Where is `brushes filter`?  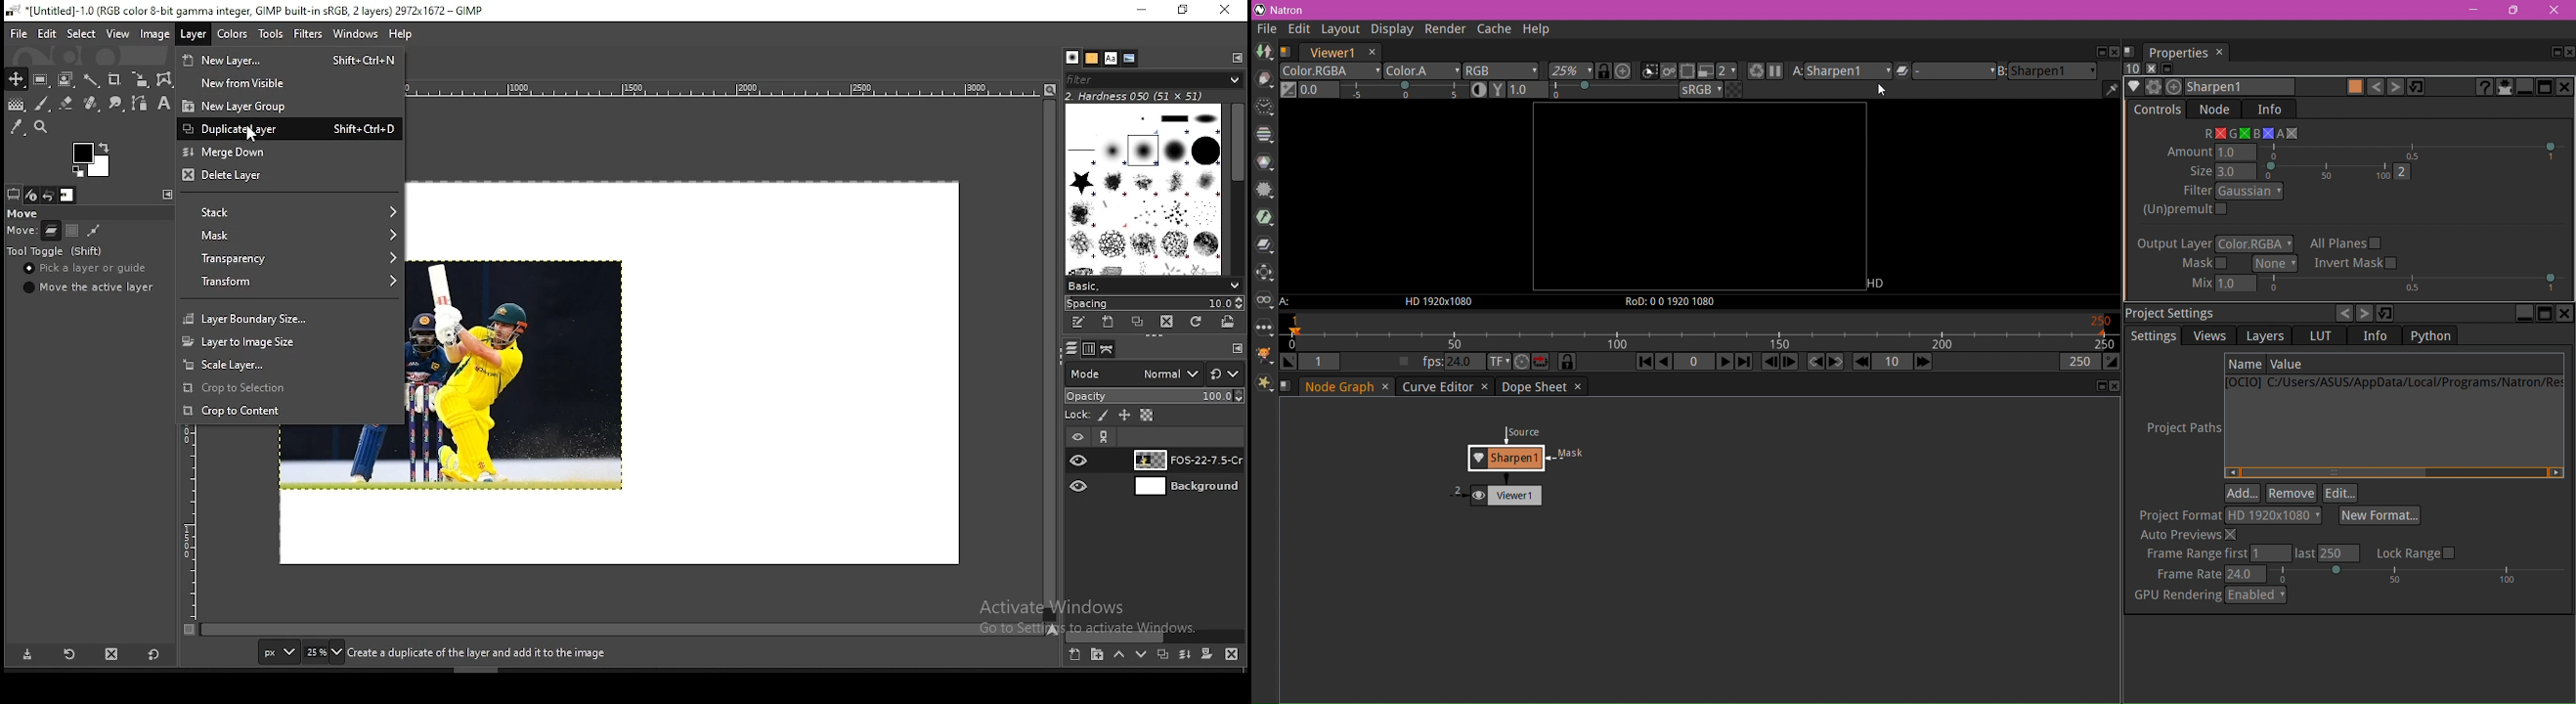
brushes filter is located at coordinates (1154, 78).